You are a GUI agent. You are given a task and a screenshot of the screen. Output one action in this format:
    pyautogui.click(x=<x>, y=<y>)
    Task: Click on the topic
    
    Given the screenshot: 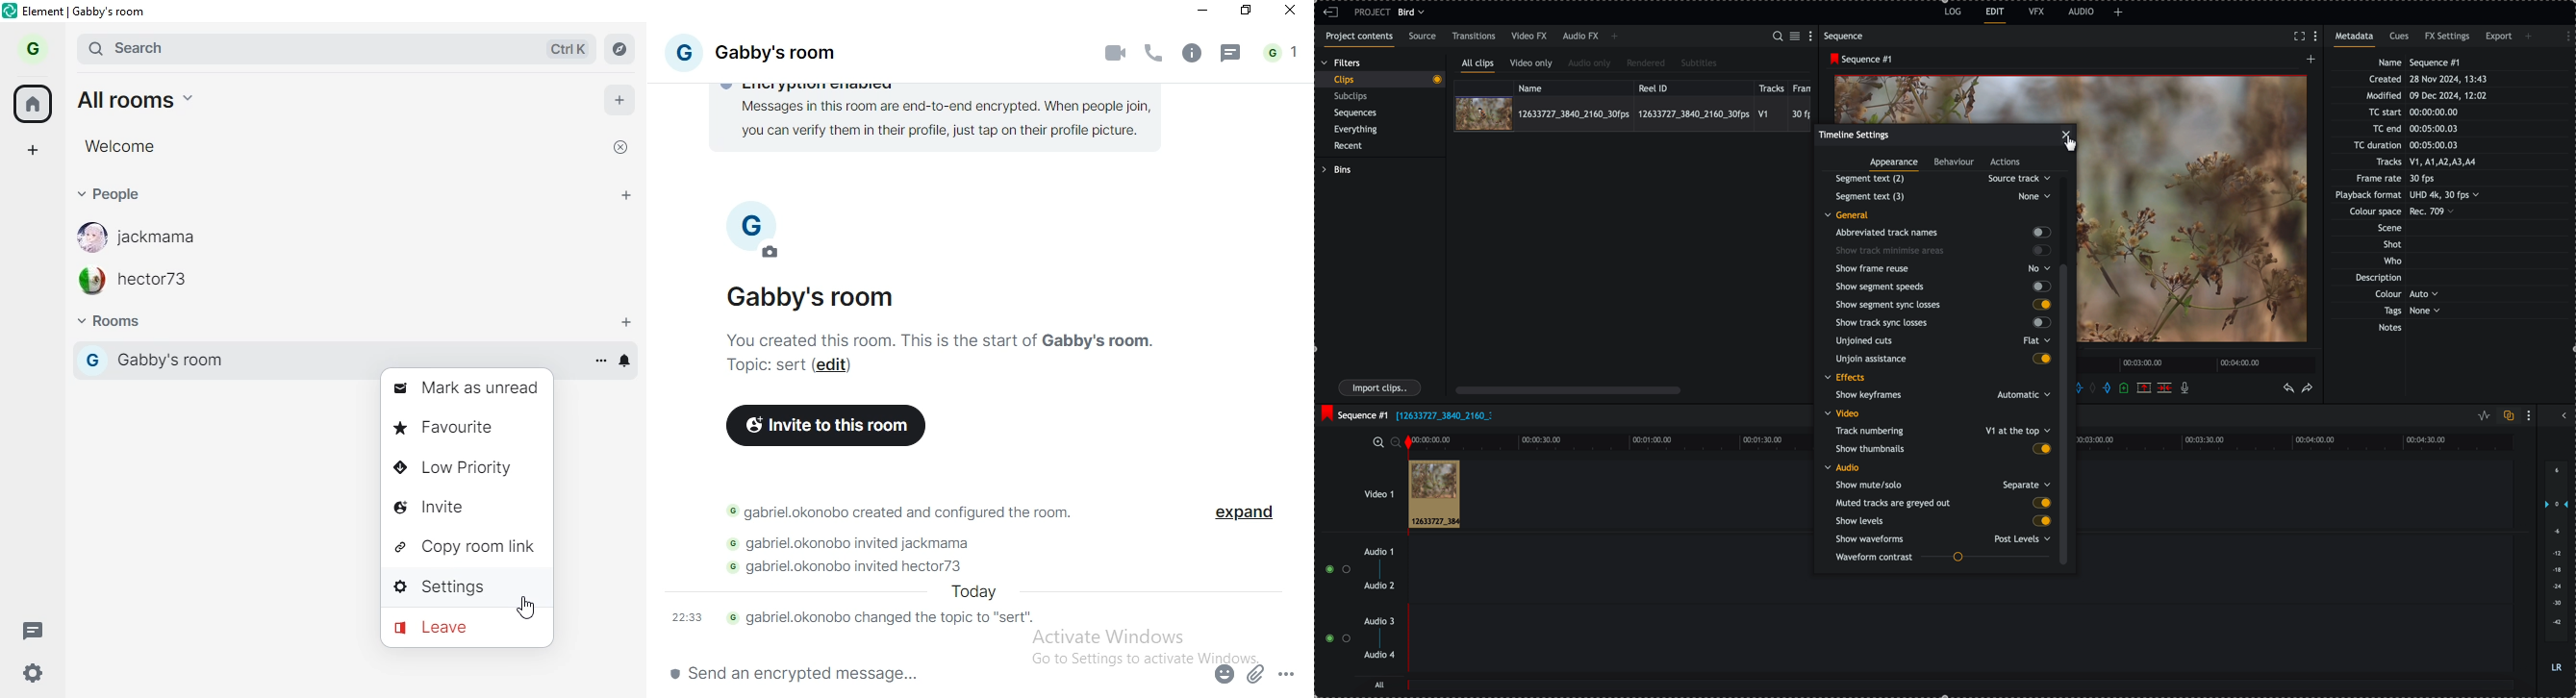 What is the action you would take?
    pyautogui.click(x=764, y=366)
    